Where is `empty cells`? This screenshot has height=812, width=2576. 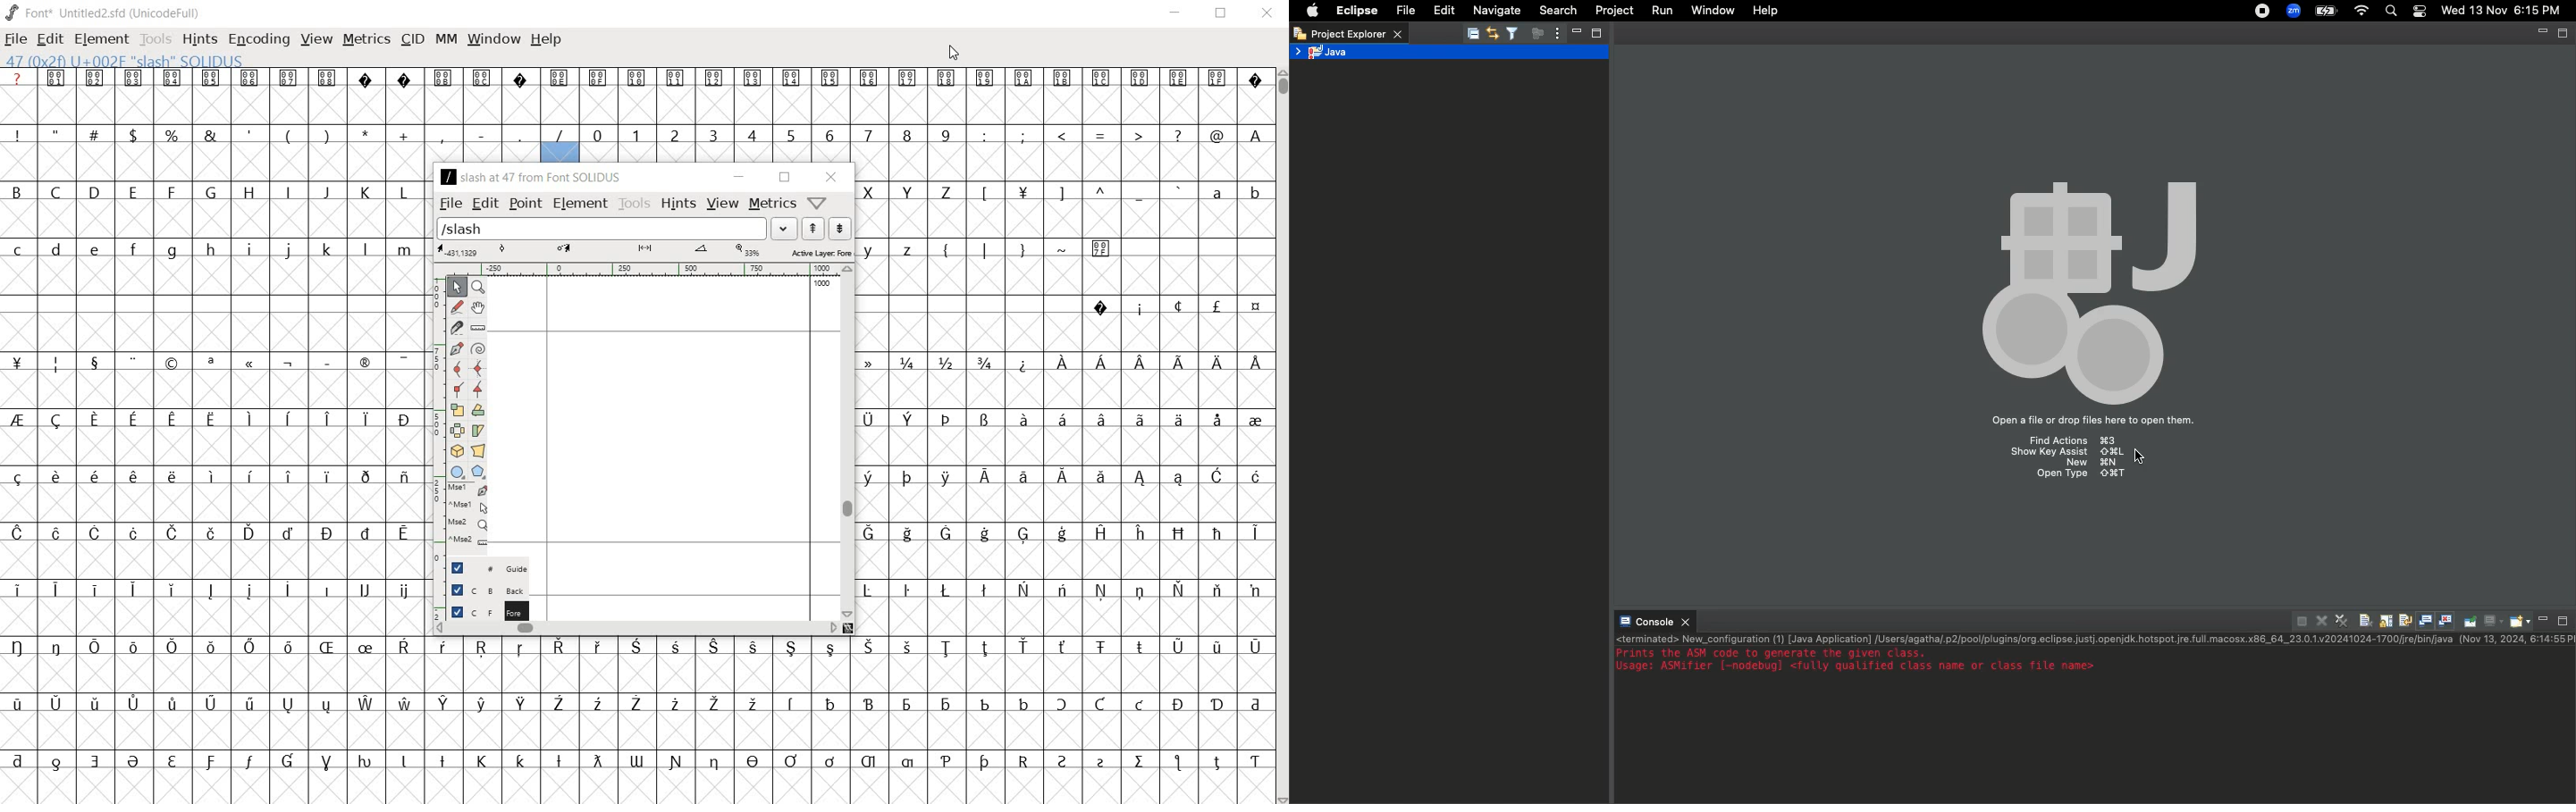 empty cells is located at coordinates (1064, 502).